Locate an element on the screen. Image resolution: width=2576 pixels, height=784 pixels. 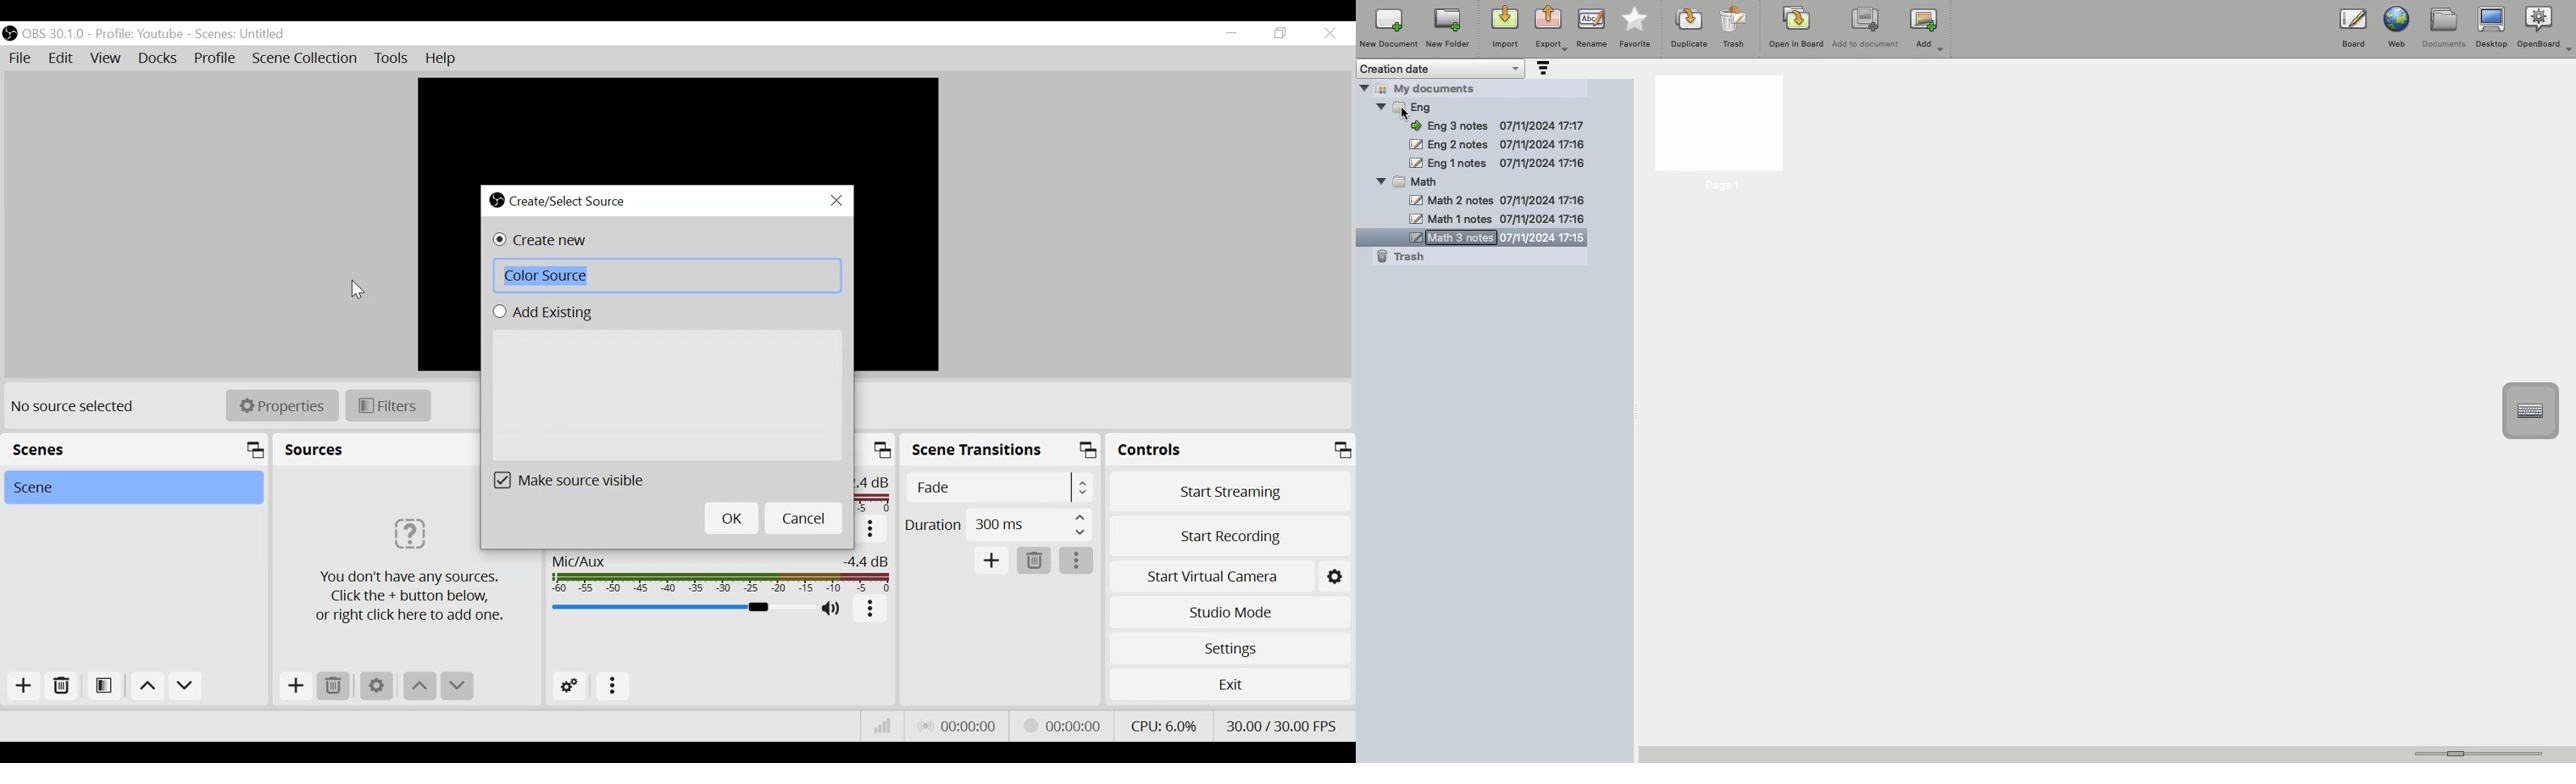
Select Duration is located at coordinates (998, 523).